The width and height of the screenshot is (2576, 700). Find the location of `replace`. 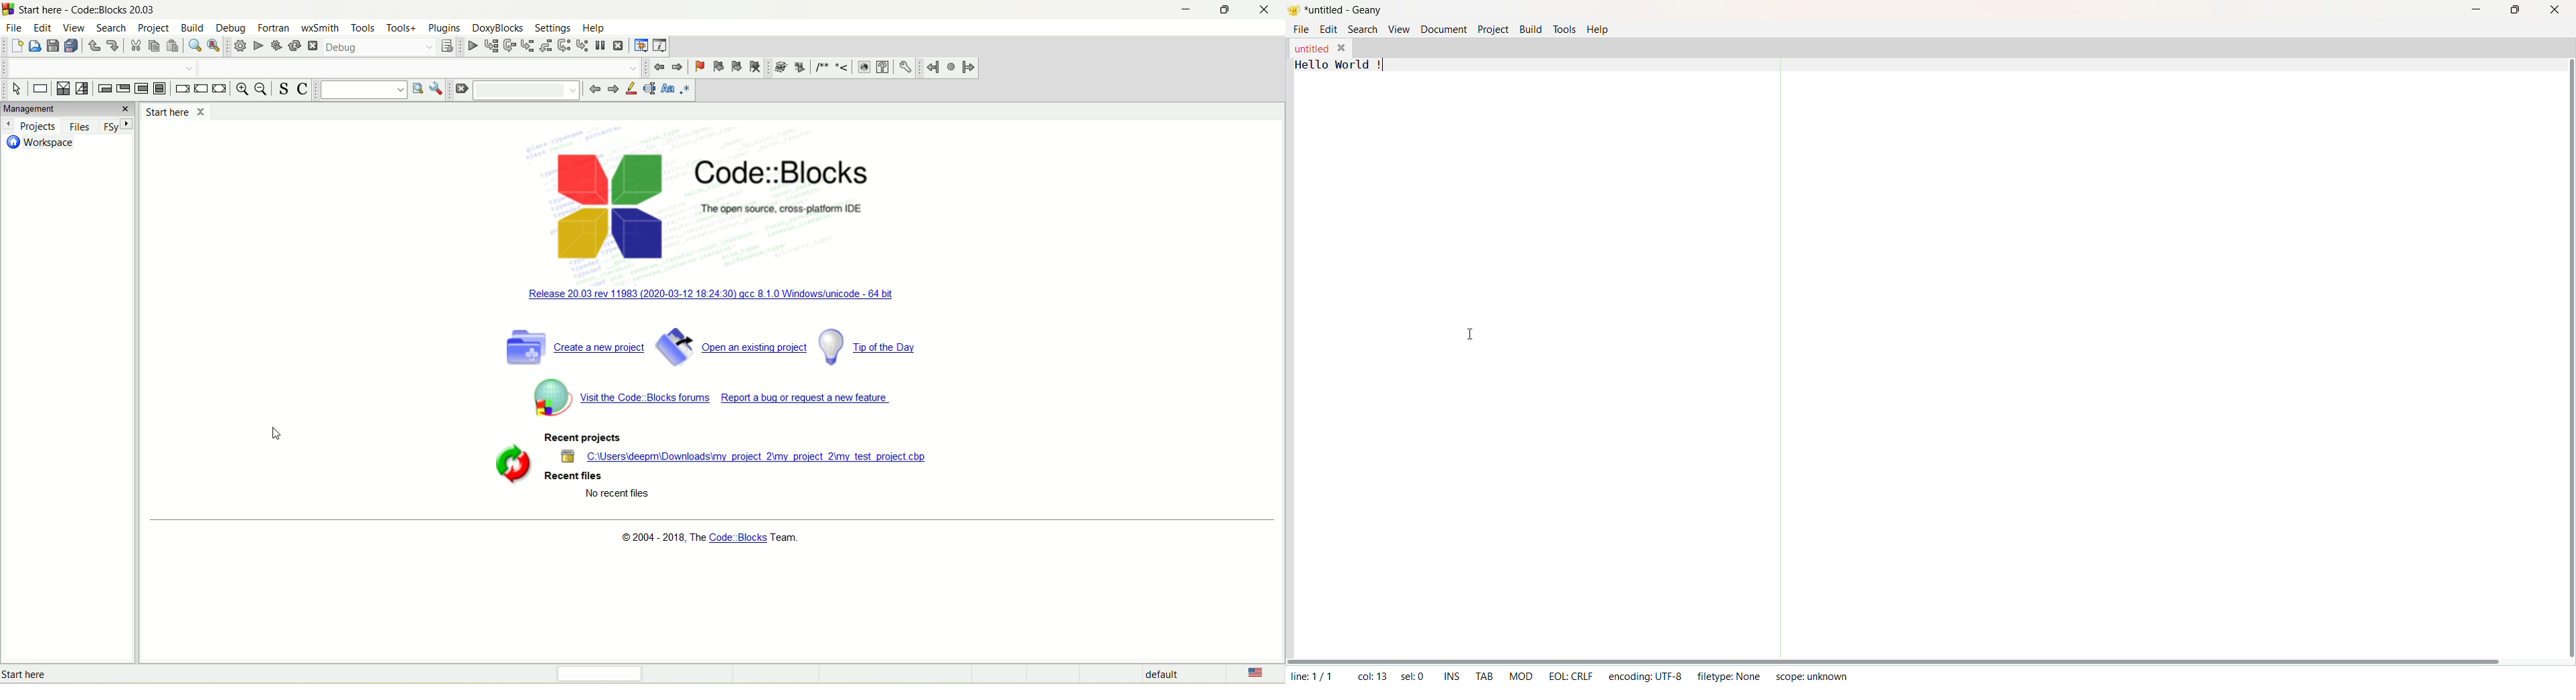

replace is located at coordinates (216, 46).